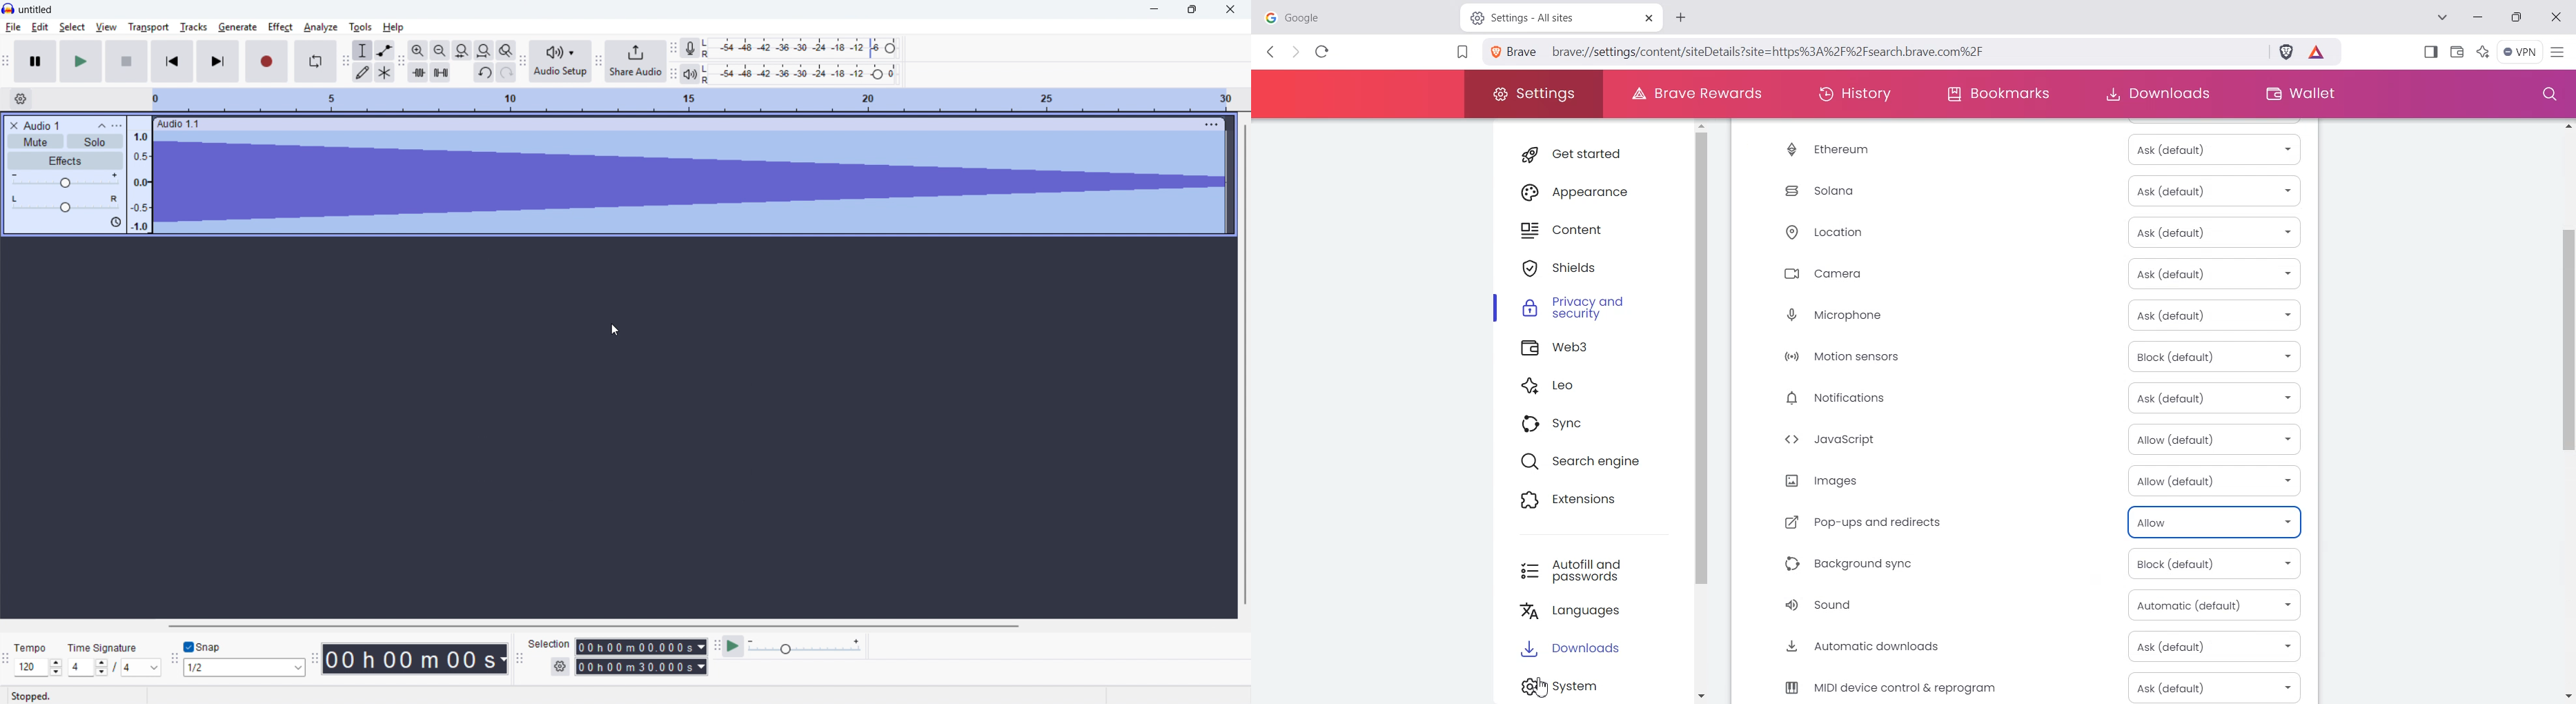 The image size is (2576, 728). I want to click on Skip to start , so click(172, 61).